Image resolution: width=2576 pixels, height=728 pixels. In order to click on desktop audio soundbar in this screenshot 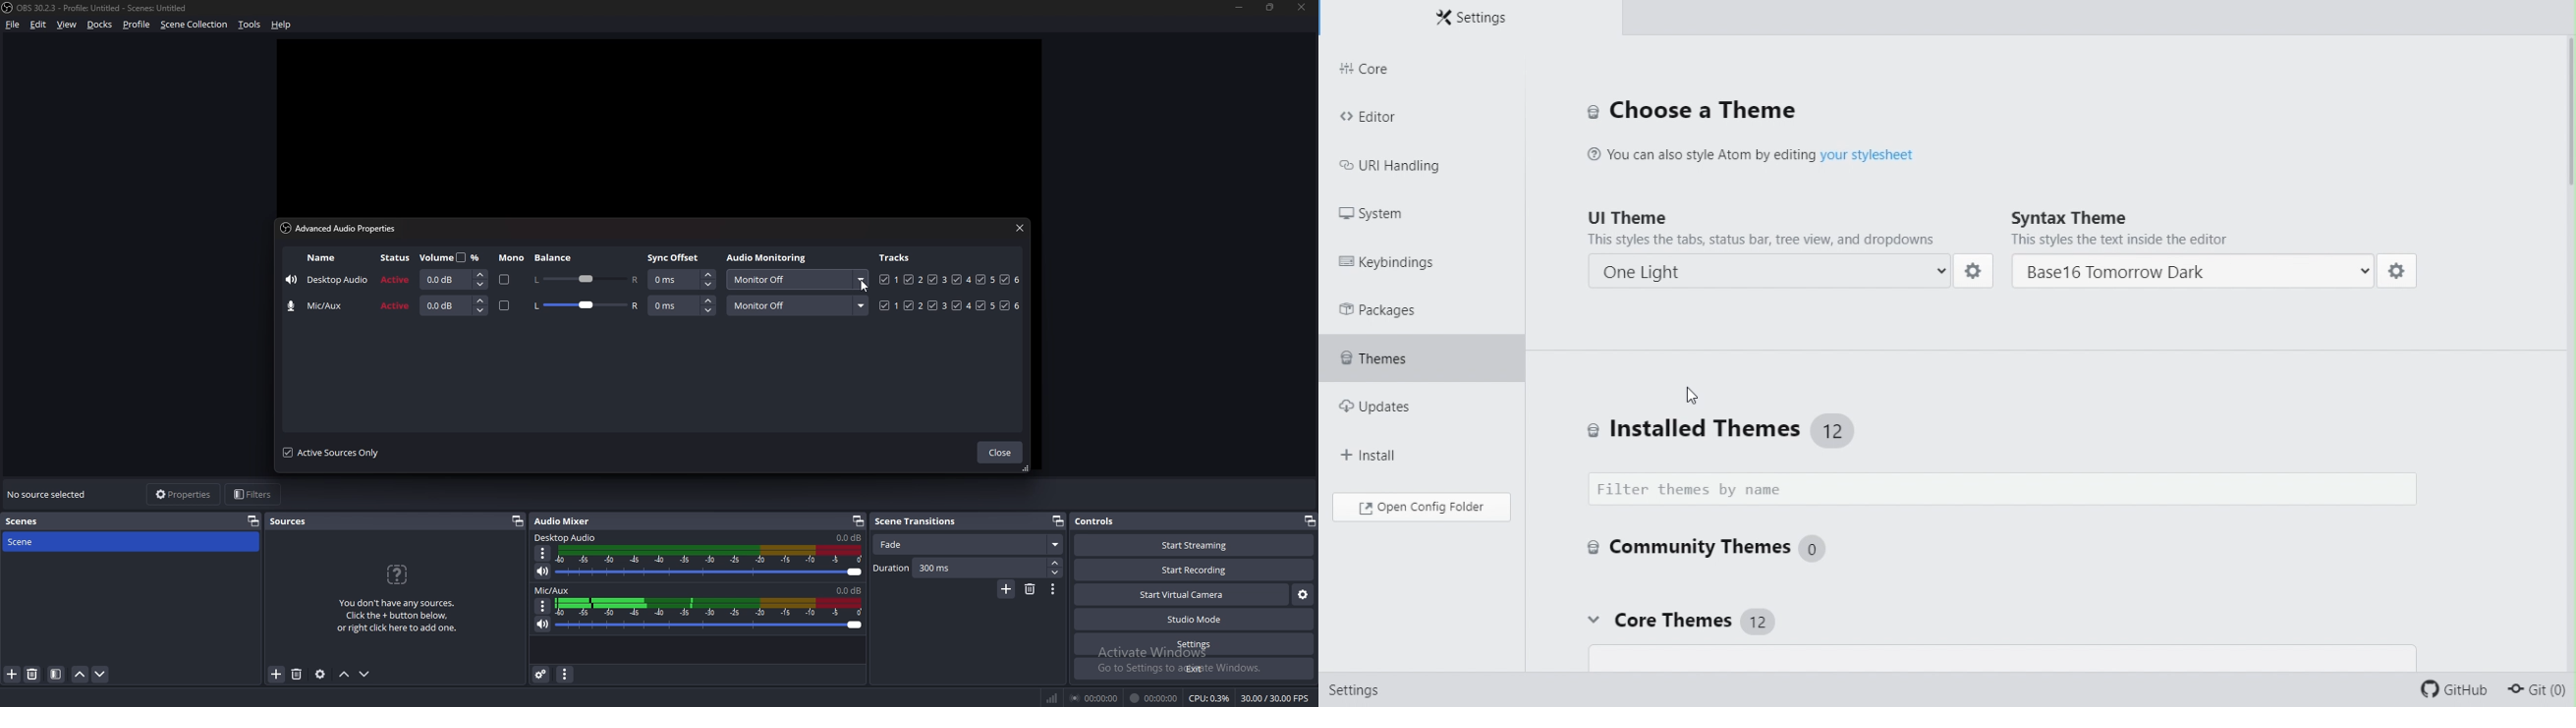, I will do `click(712, 561)`.